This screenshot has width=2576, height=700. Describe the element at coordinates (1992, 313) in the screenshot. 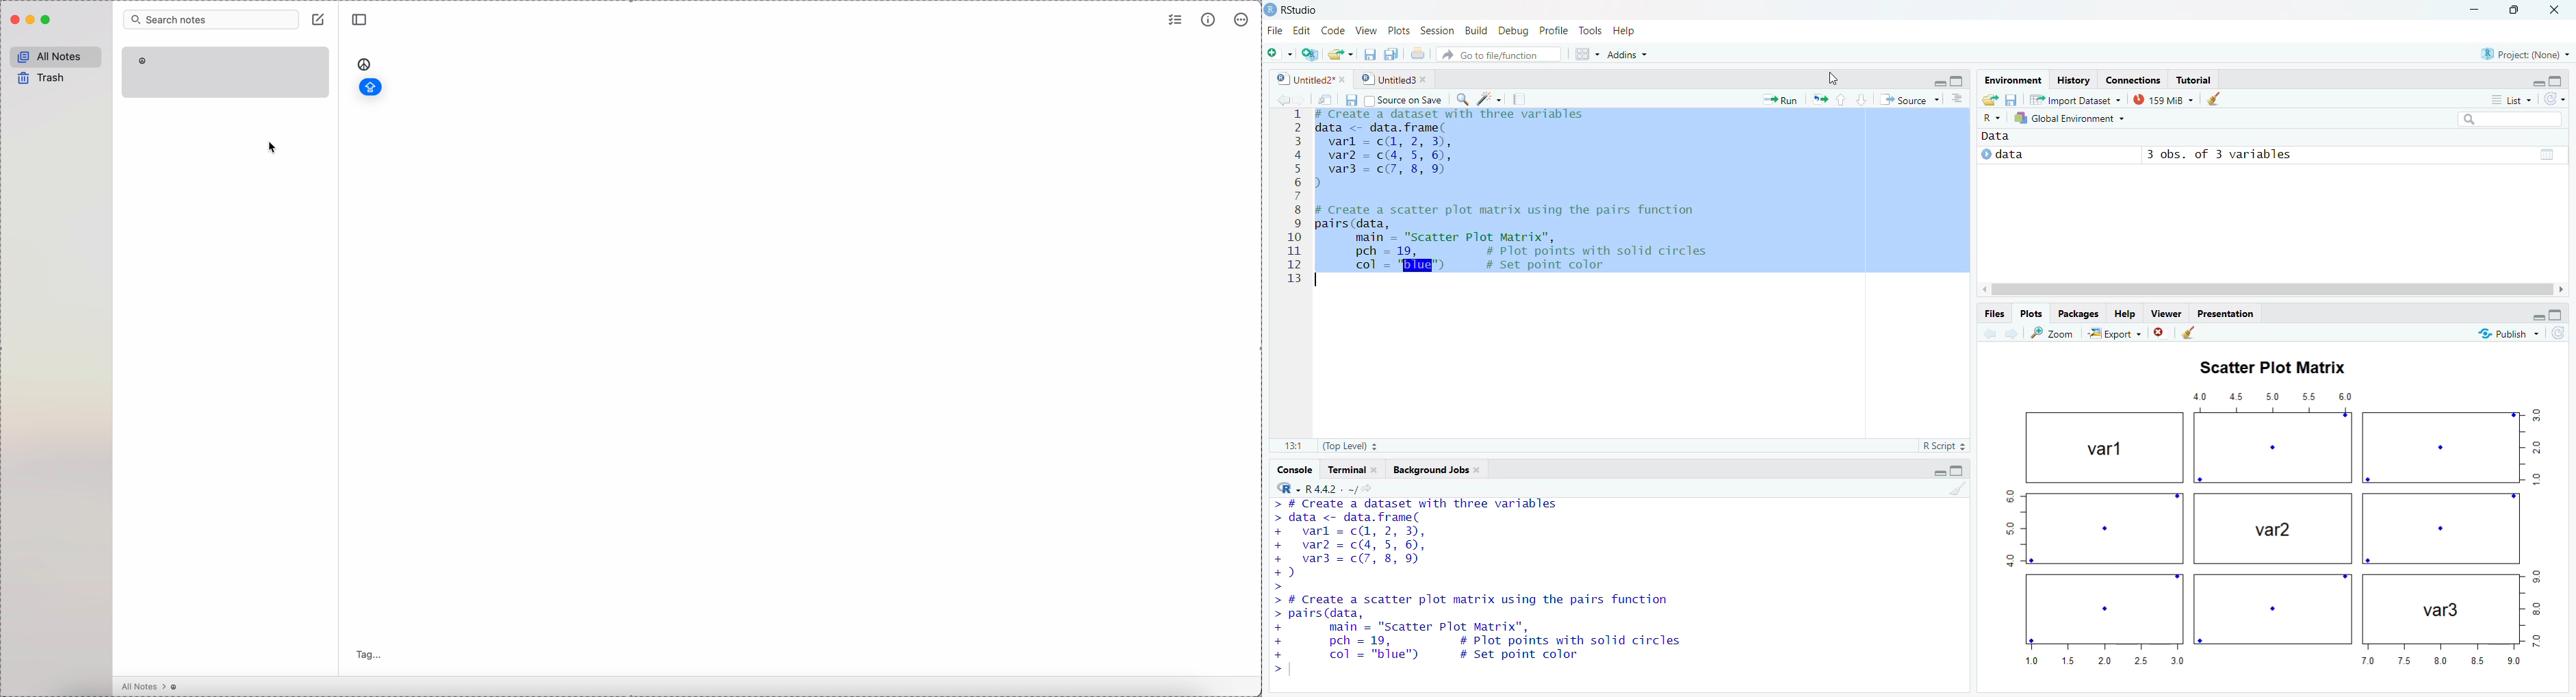

I see `Files` at that location.